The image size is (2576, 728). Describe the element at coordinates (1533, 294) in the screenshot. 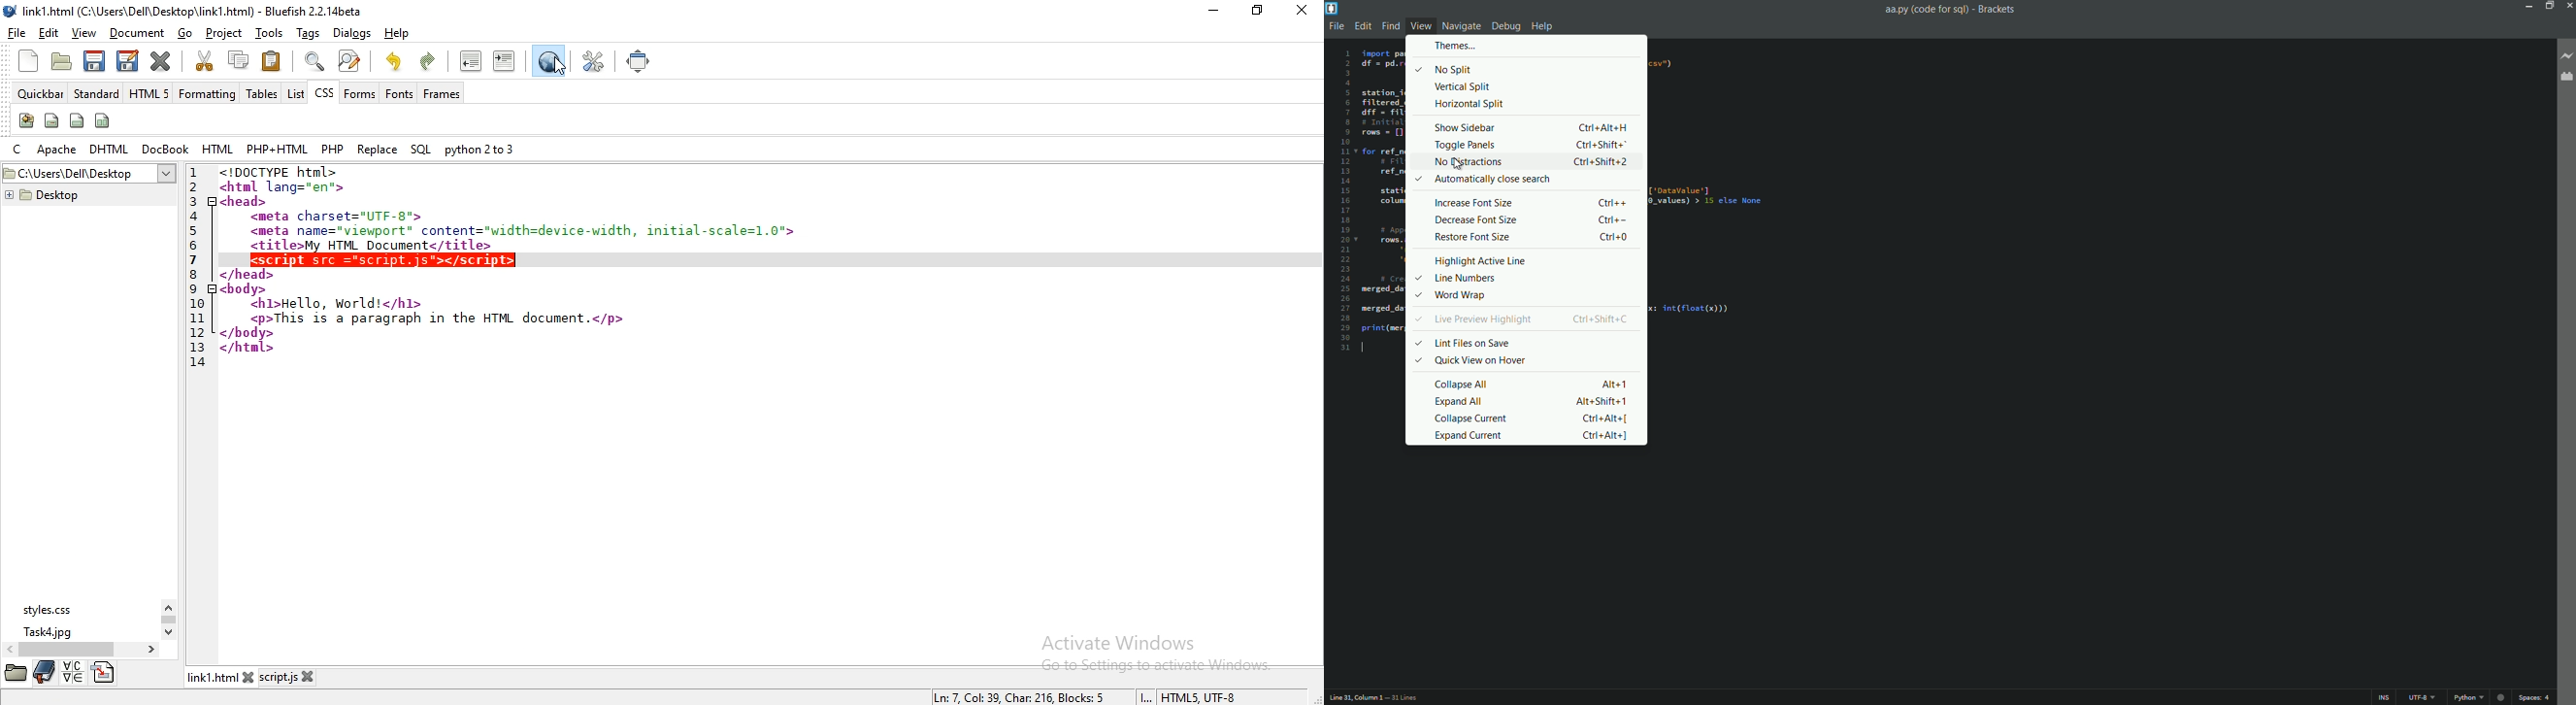

I see `word wrap` at that location.